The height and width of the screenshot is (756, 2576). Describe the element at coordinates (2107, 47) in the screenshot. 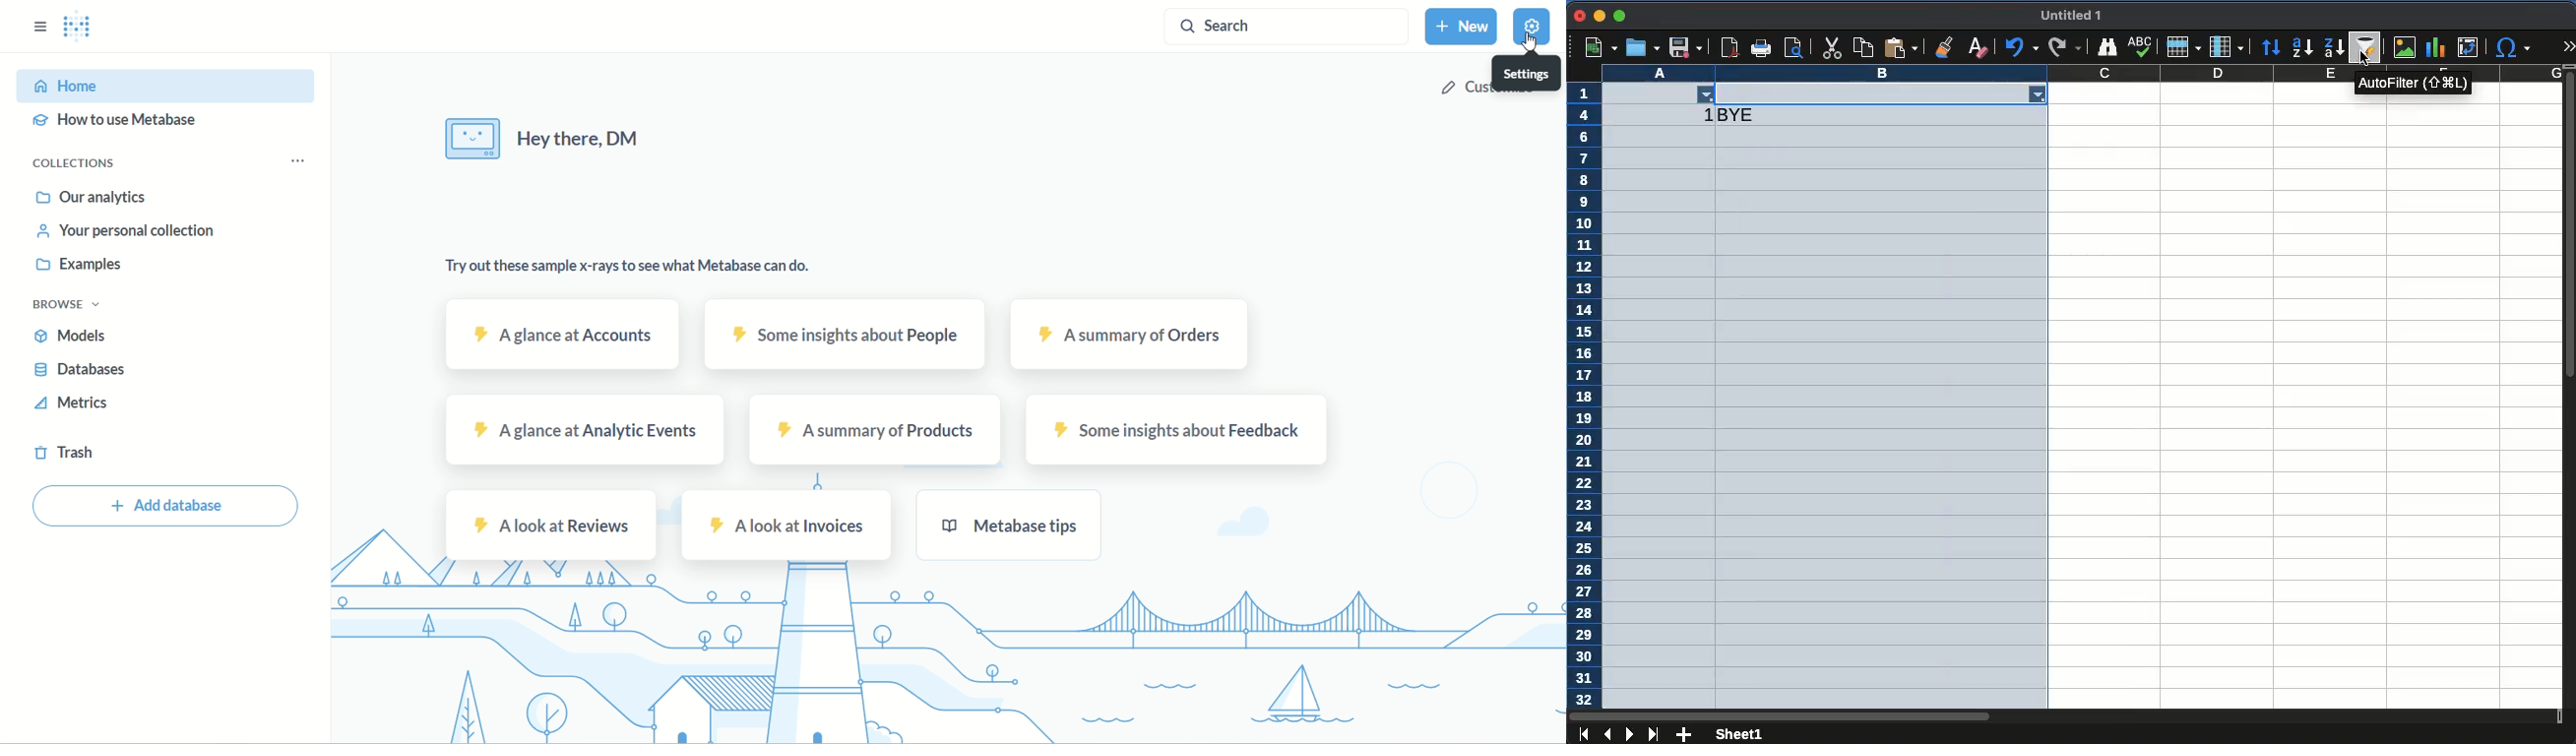

I see `finder` at that location.